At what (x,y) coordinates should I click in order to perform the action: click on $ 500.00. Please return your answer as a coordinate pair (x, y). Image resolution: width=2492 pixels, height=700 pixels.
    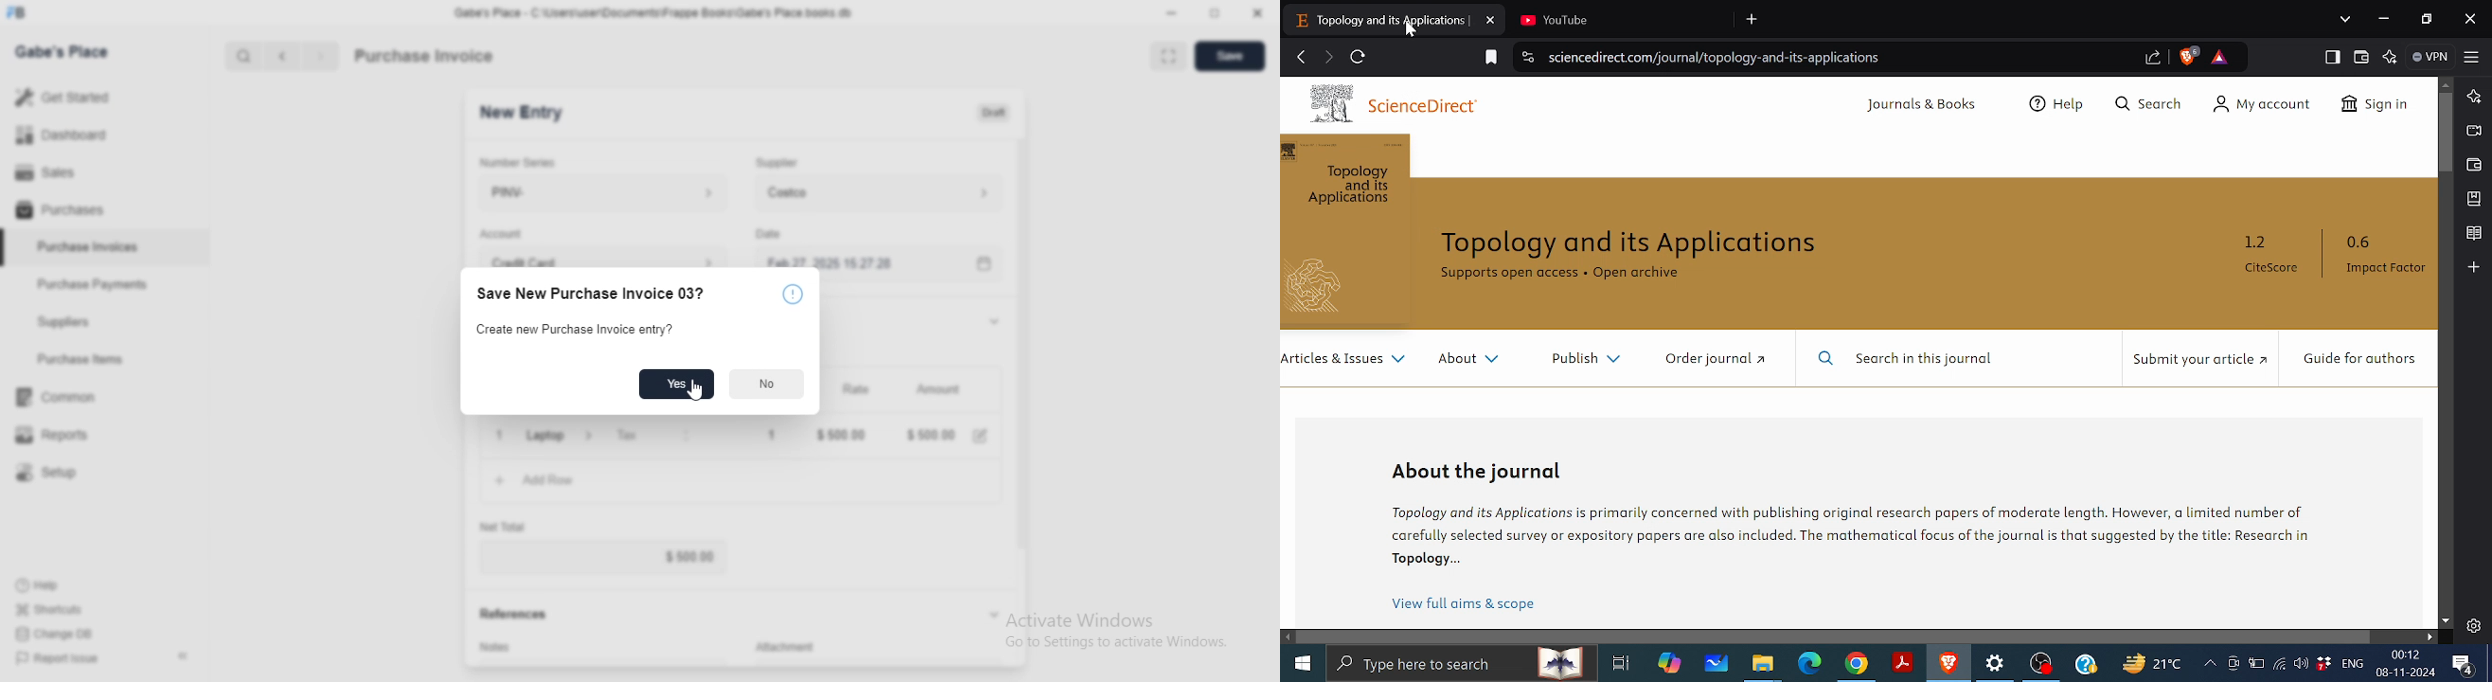
    Looking at the image, I should click on (930, 435).